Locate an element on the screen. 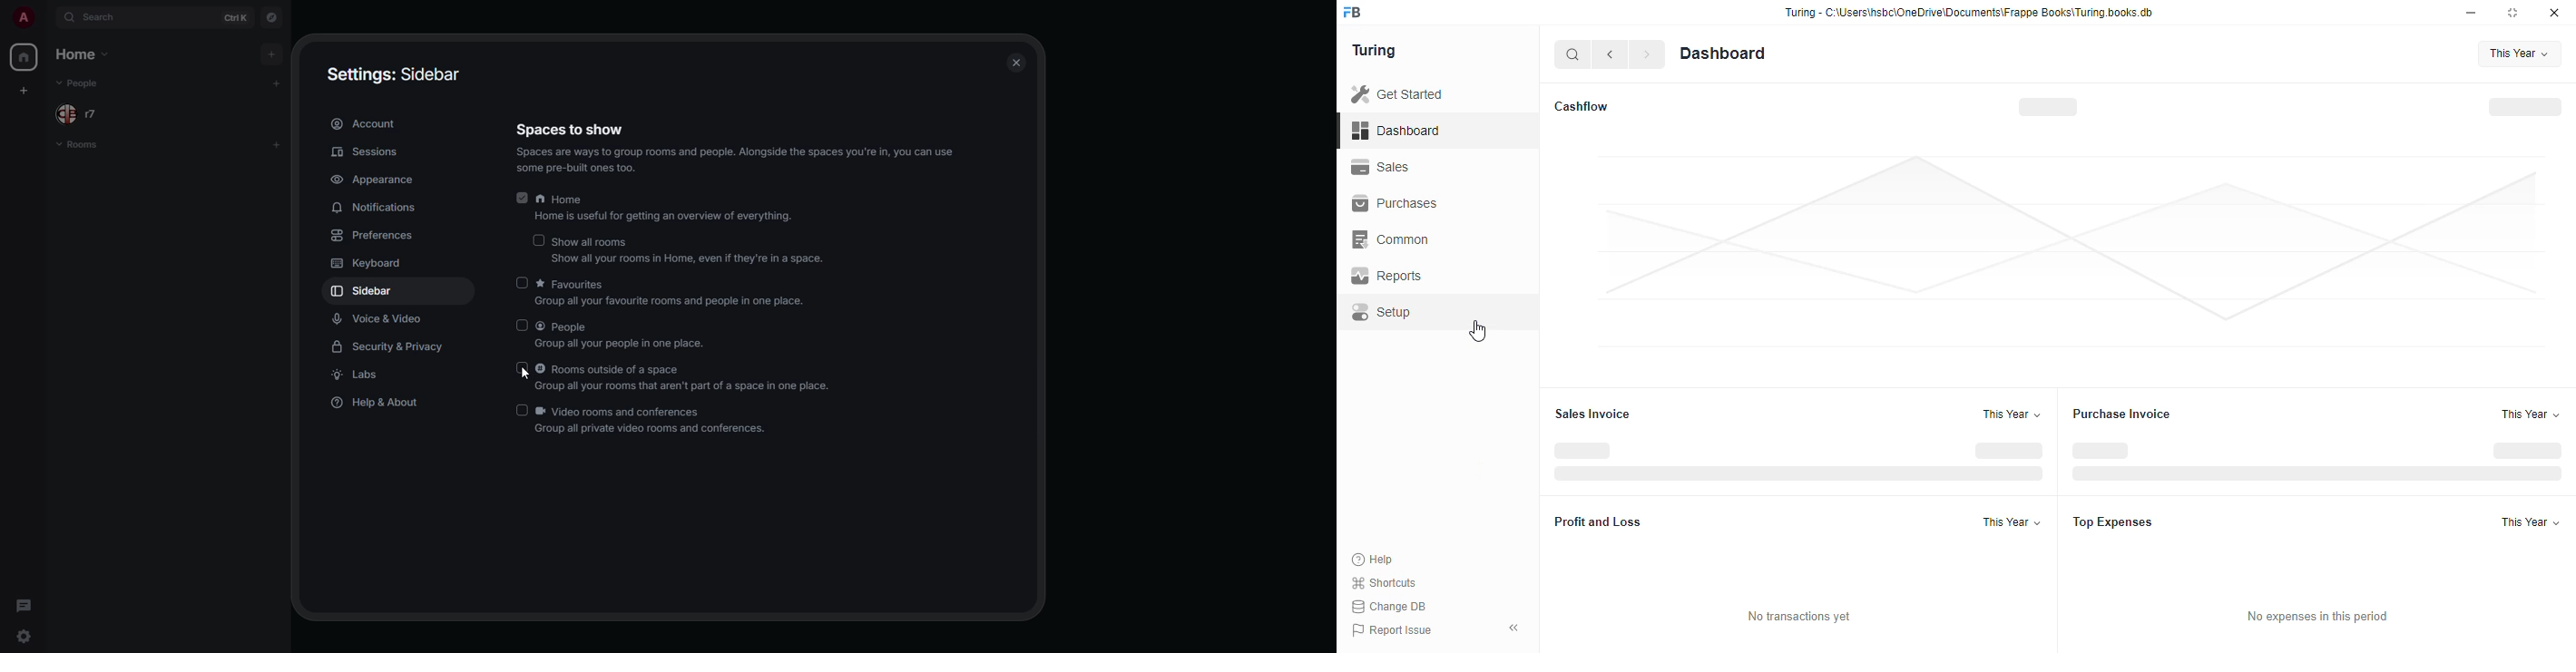 This screenshot has height=672, width=2576. logo is located at coordinates (1353, 12).